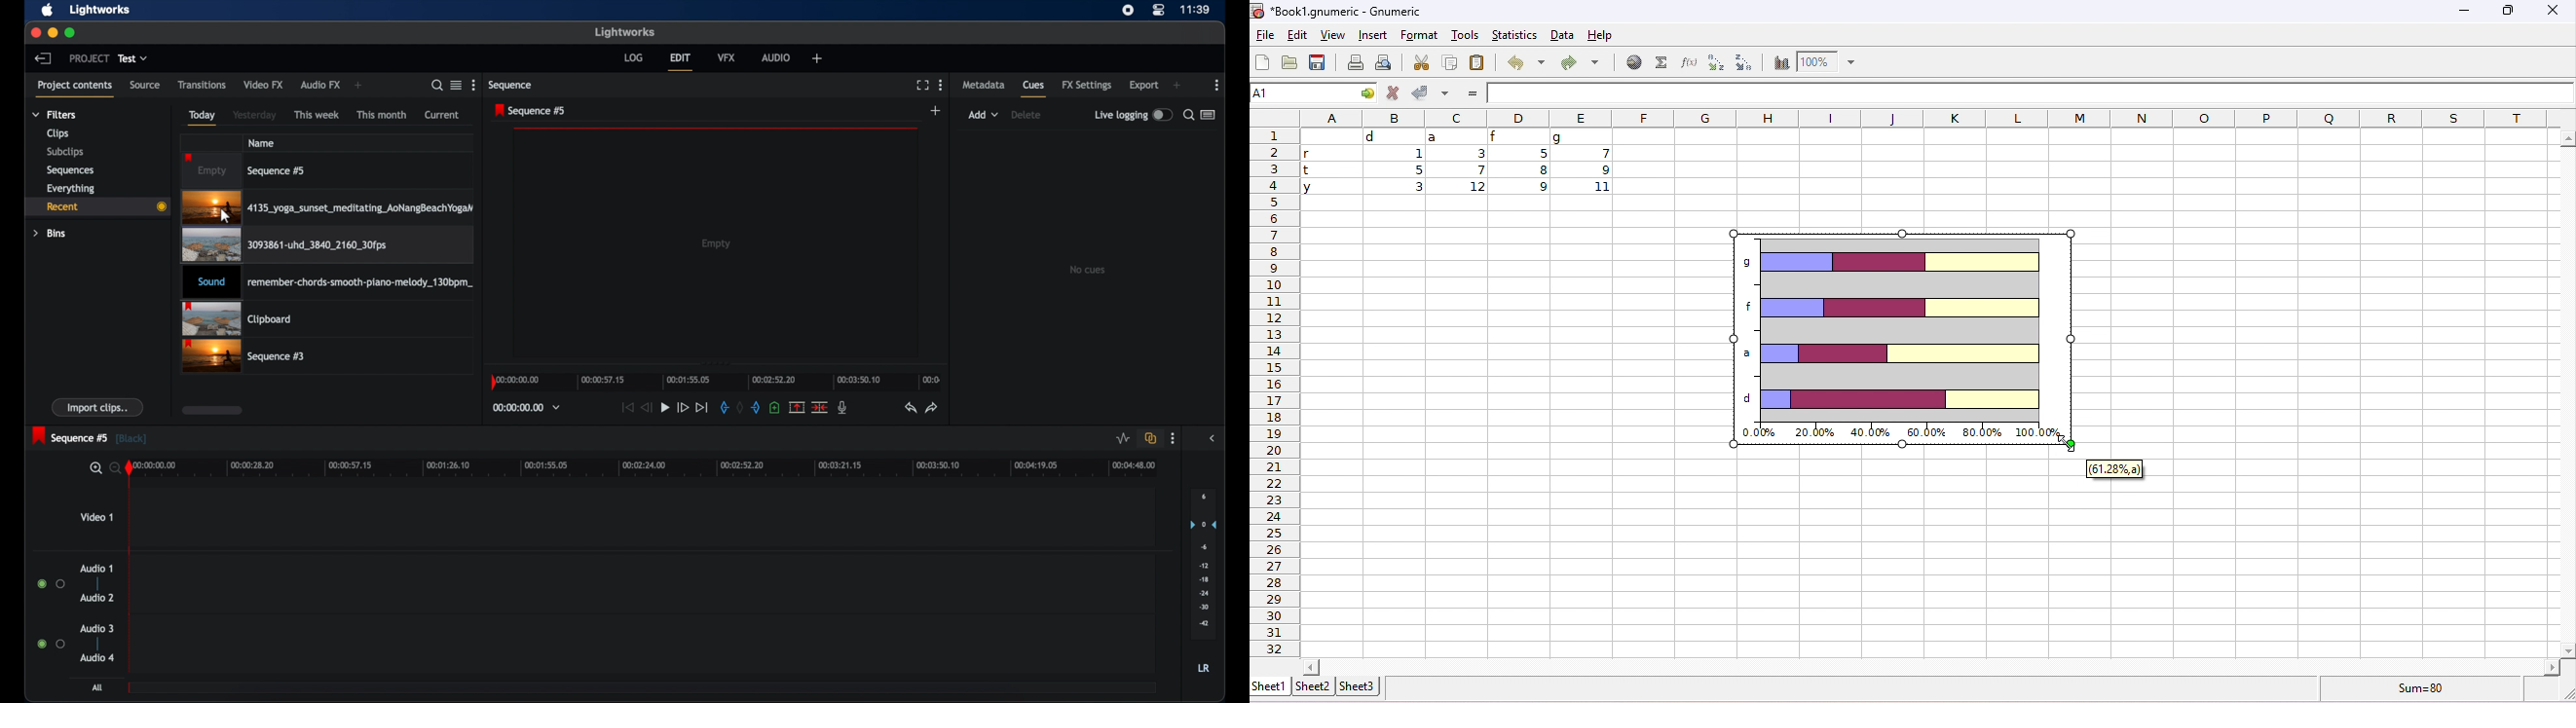 The height and width of the screenshot is (728, 2576). What do you see at coordinates (103, 469) in the screenshot?
I see `zoom` at bounding box center [103, 469].